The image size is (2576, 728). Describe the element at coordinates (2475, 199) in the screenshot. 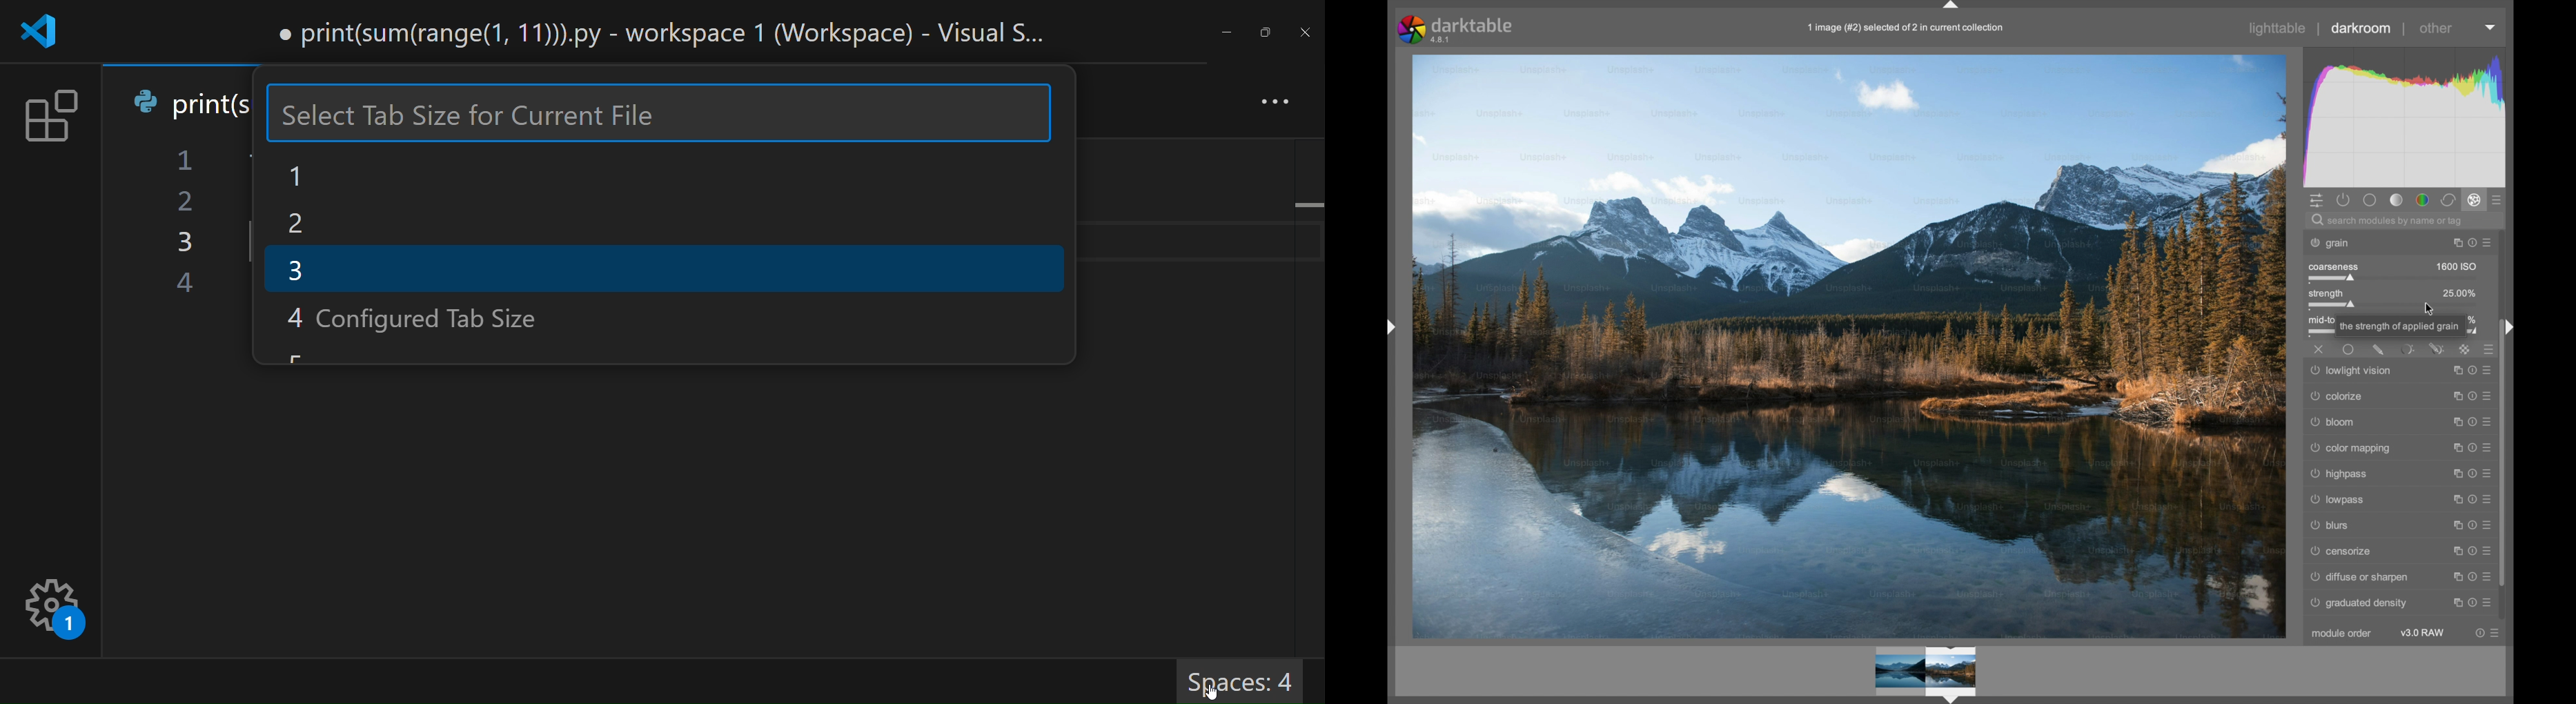

I see `effect` at that location.